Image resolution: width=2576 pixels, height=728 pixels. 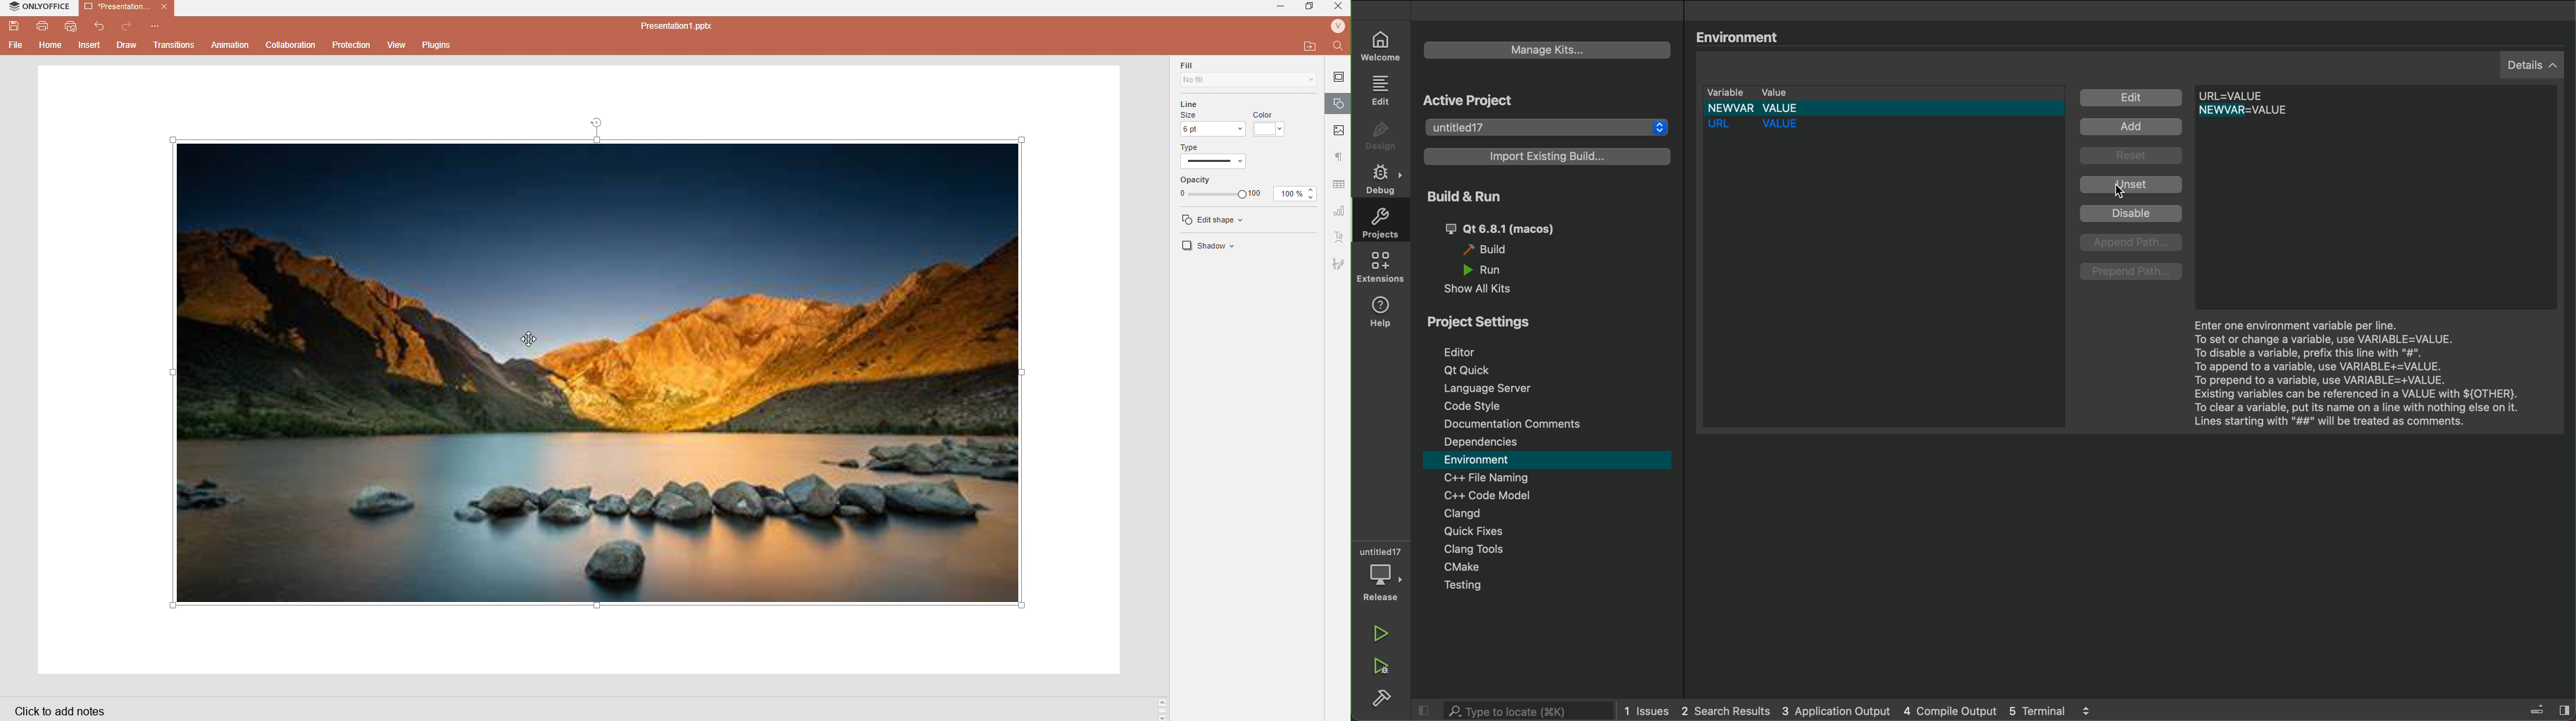 What do you see at coordinates (1473, 551) in the screenshot?
I see `clang tools` at bounding box center [1473, 551].